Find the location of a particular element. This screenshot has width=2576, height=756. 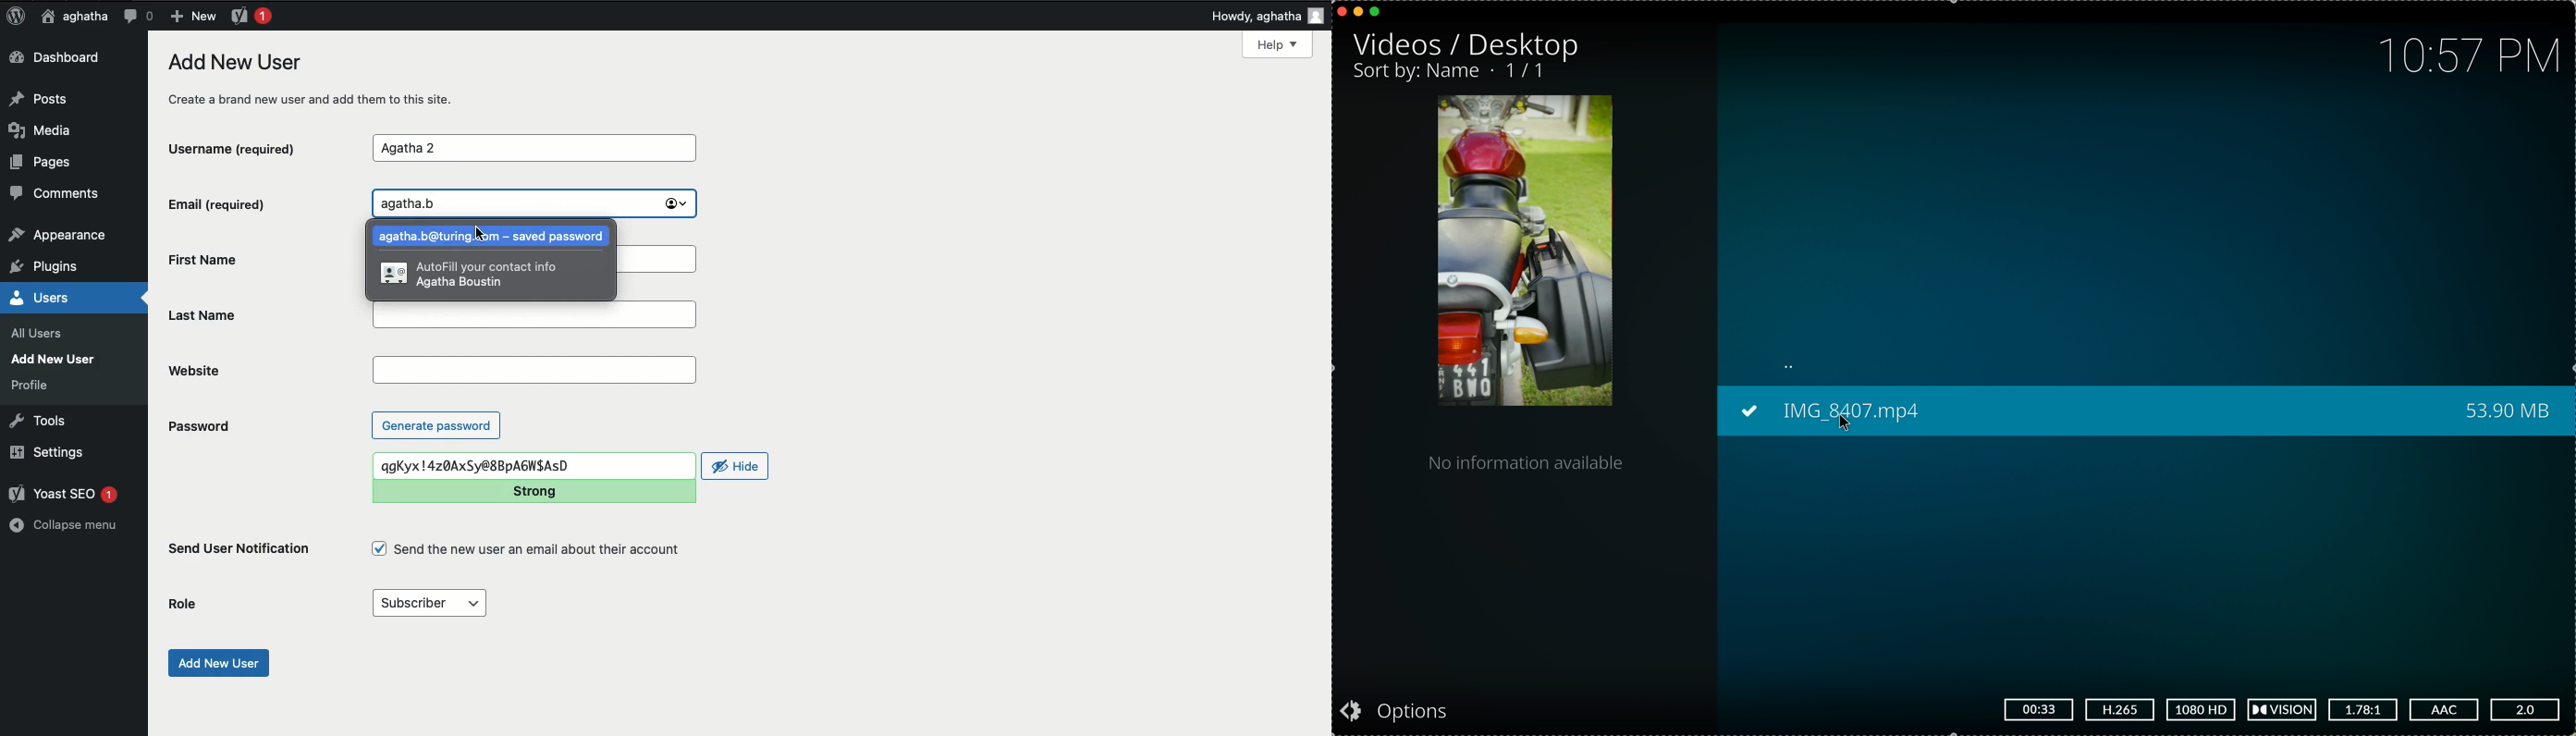

1080 HD is located at coordinates (2205, 709).